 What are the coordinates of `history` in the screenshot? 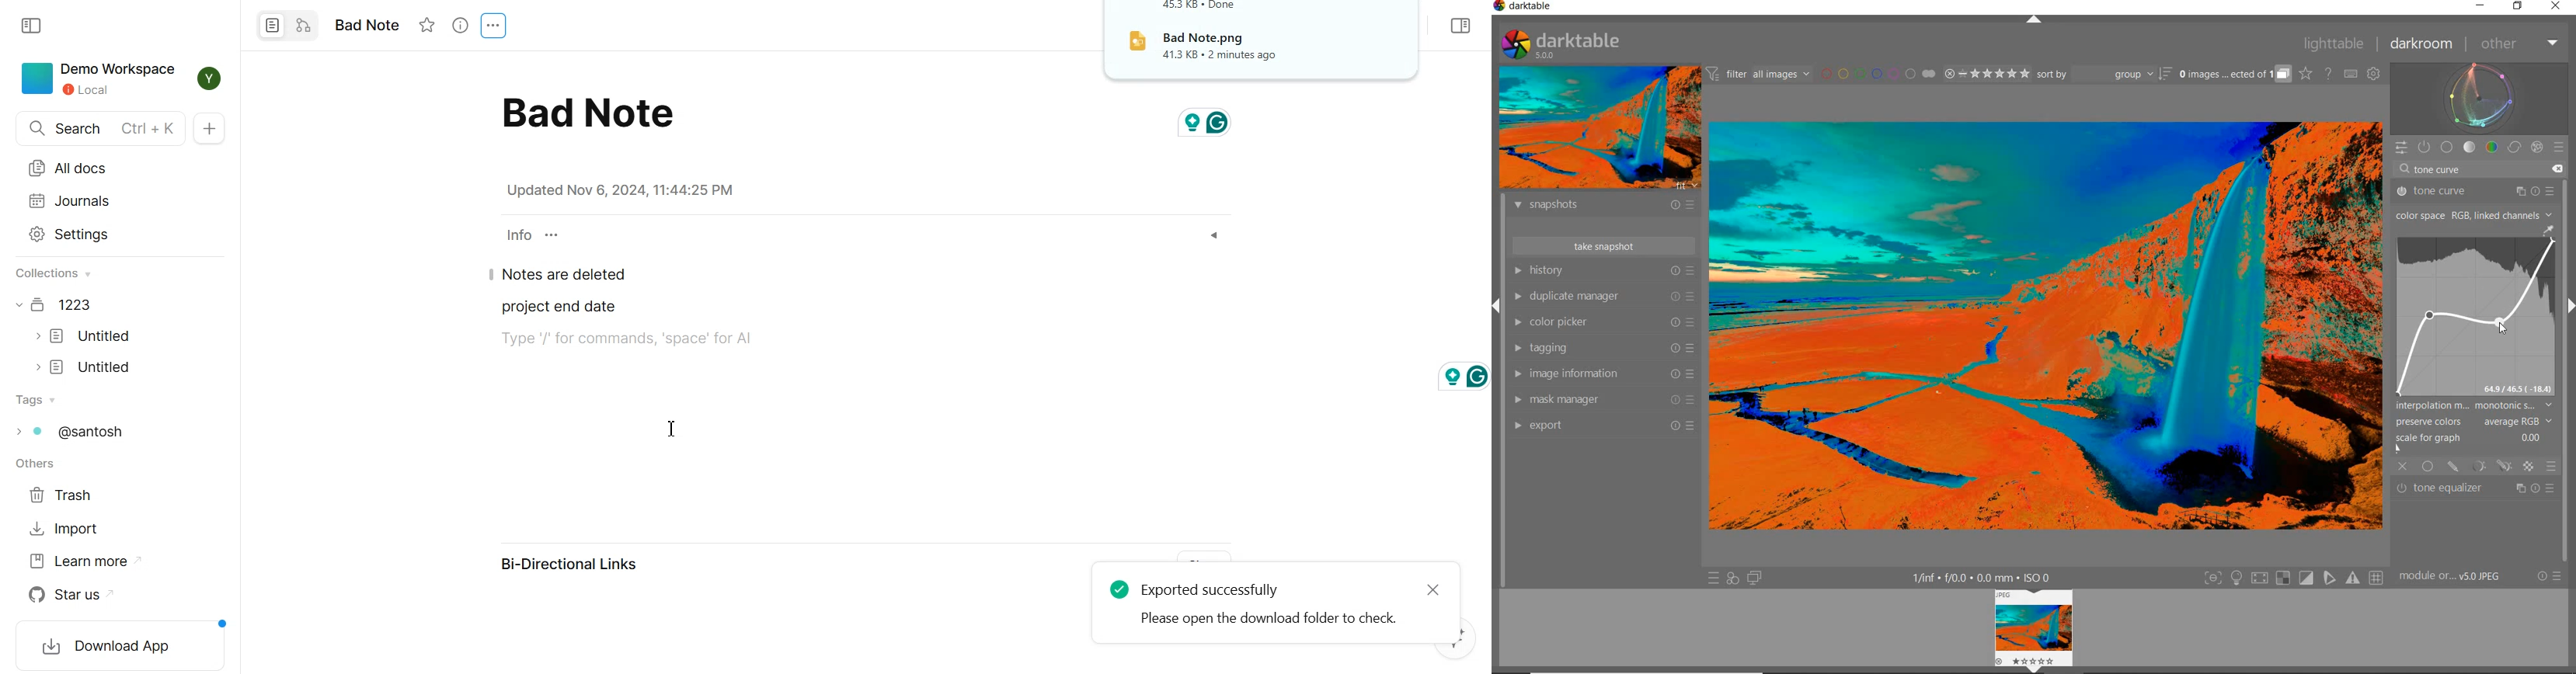 It's located at (1603, 270).